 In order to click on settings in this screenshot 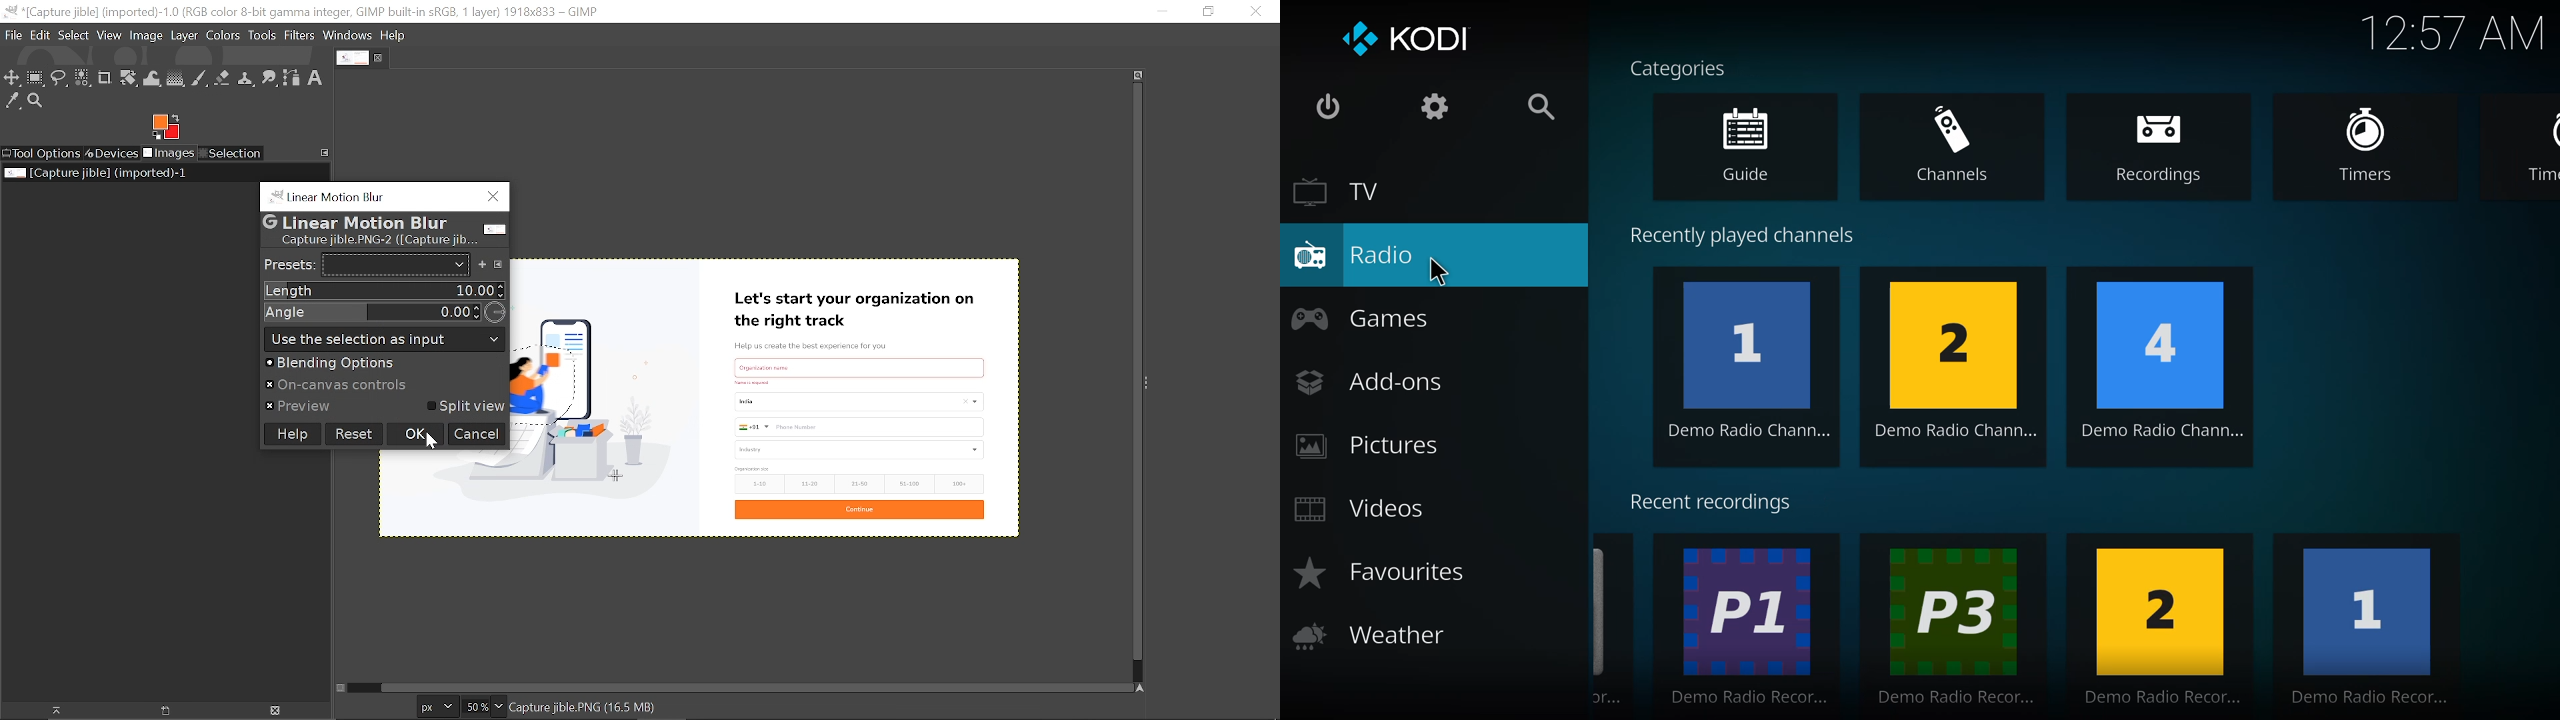, I will do `click(1431, 104)`.